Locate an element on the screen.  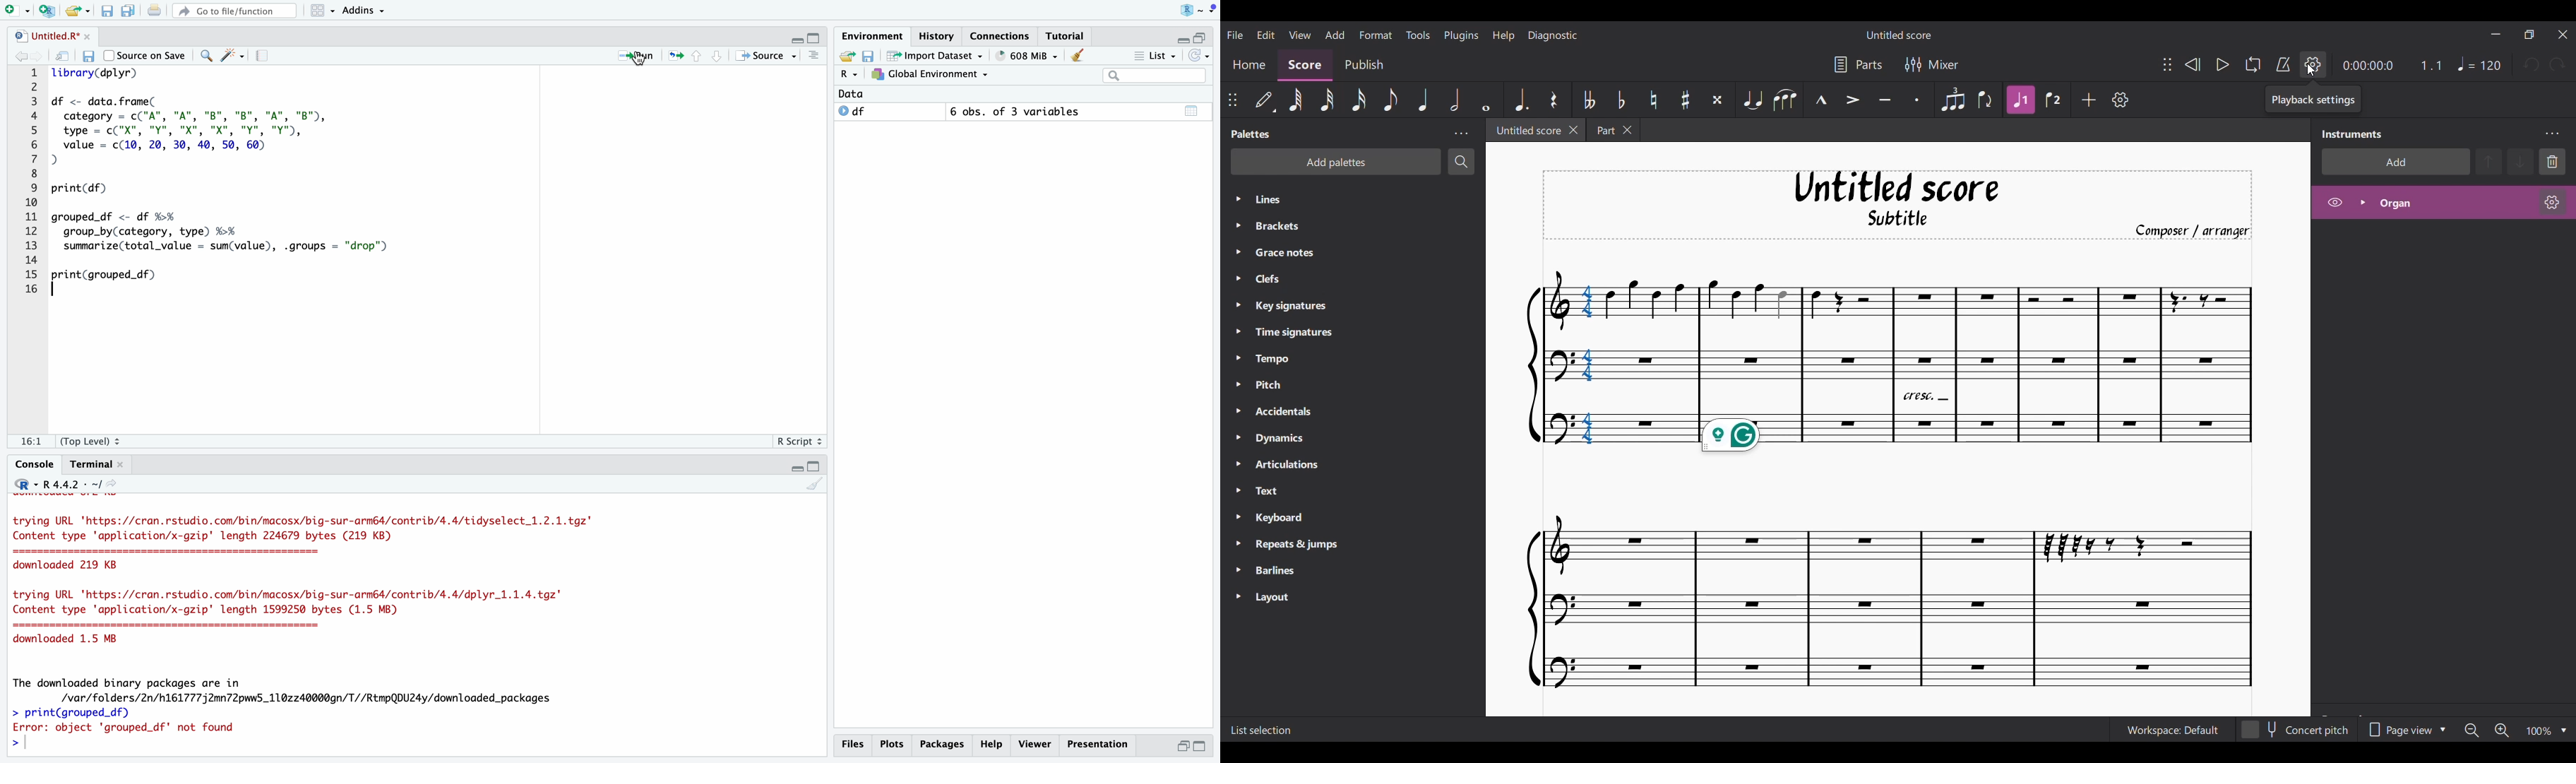
Full Height is located at coordinates (815, 466).